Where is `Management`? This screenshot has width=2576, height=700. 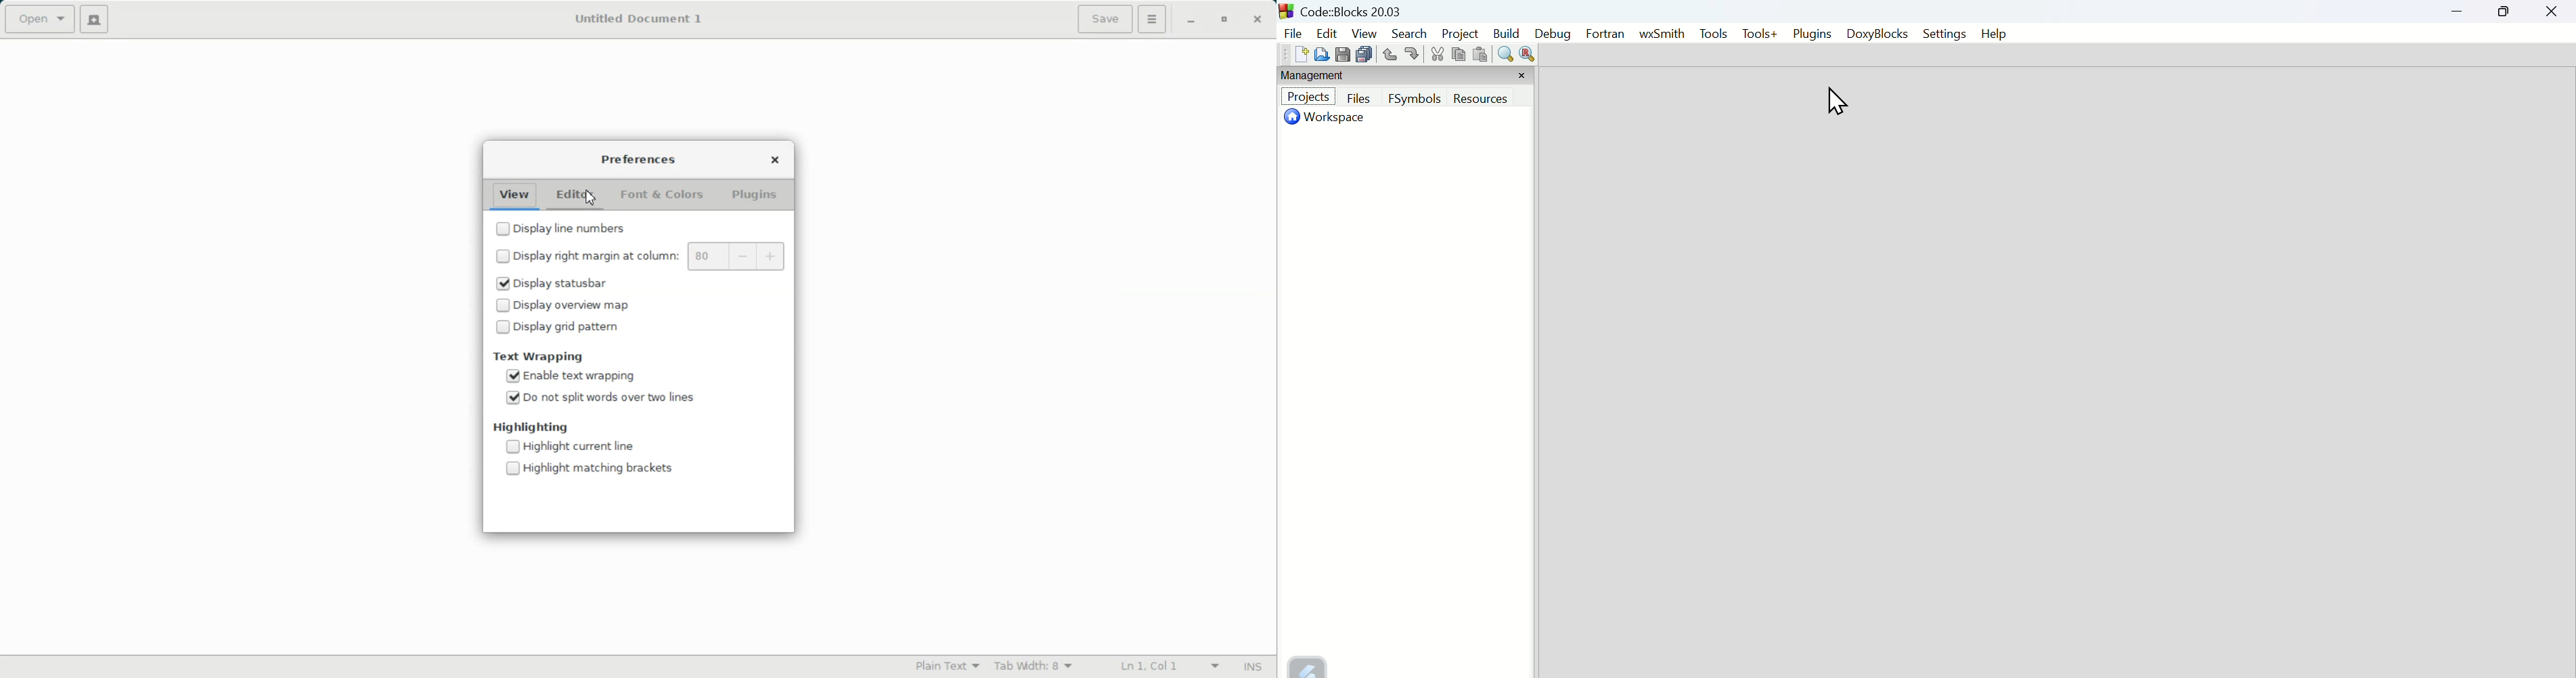 Management is located at coordinates (1312, 74).